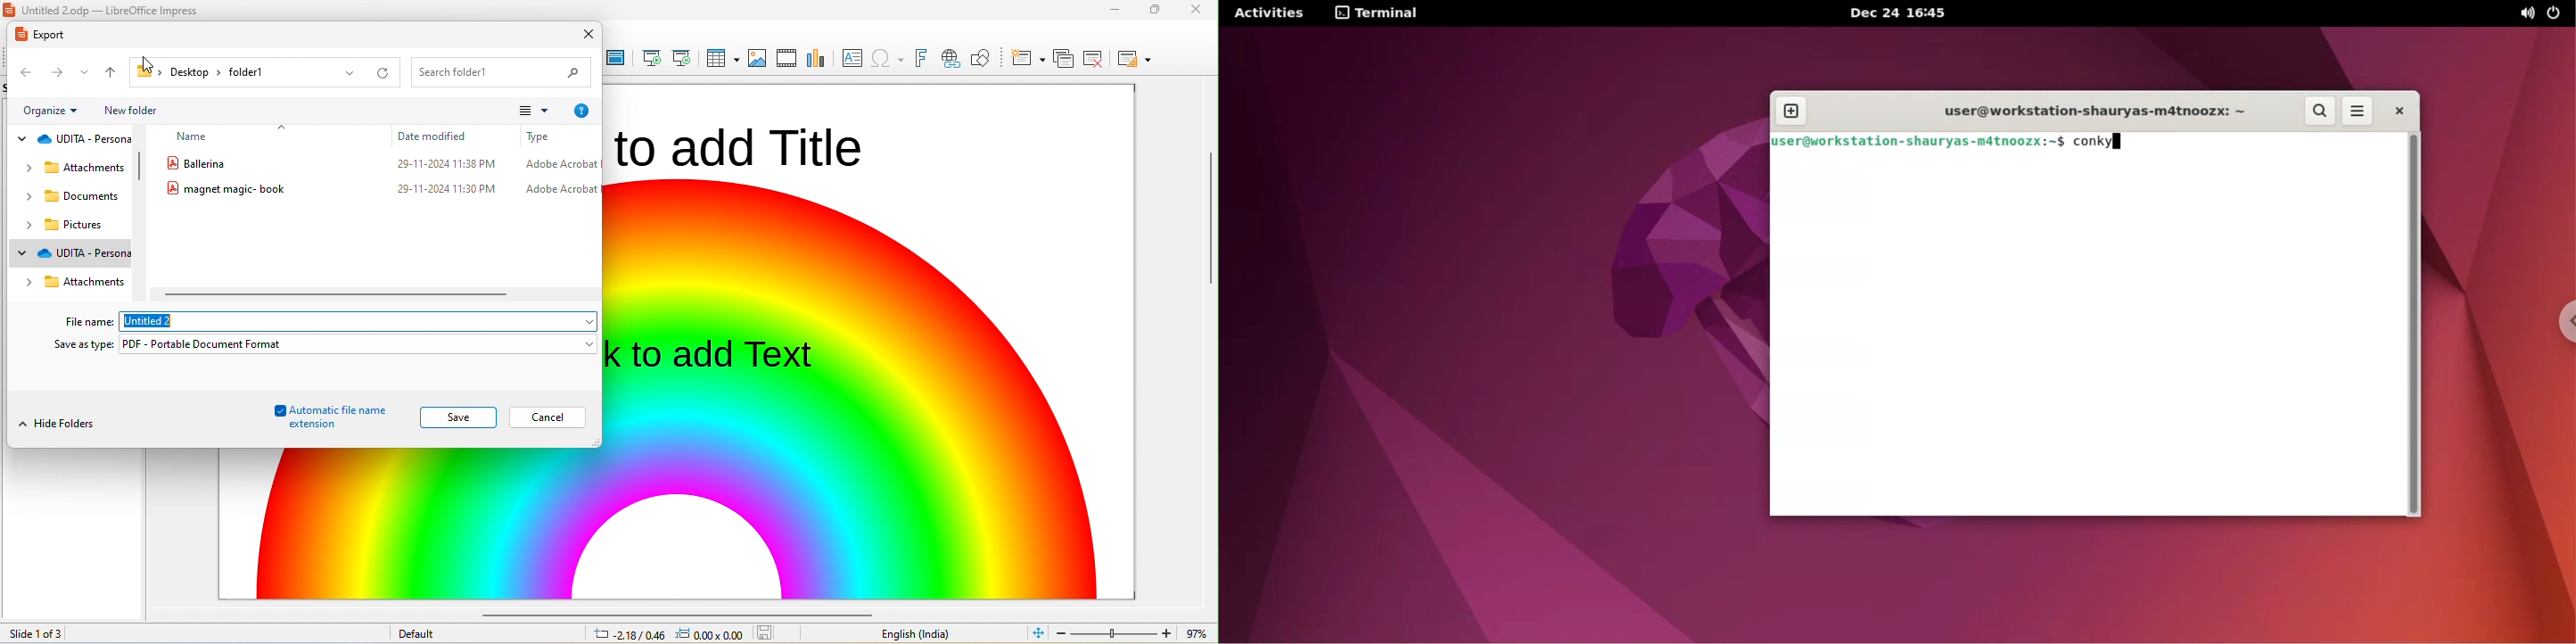 Image resolution: width=2576 pixels, height=644 pixels. I want to click on drop down, so click(23, 138).